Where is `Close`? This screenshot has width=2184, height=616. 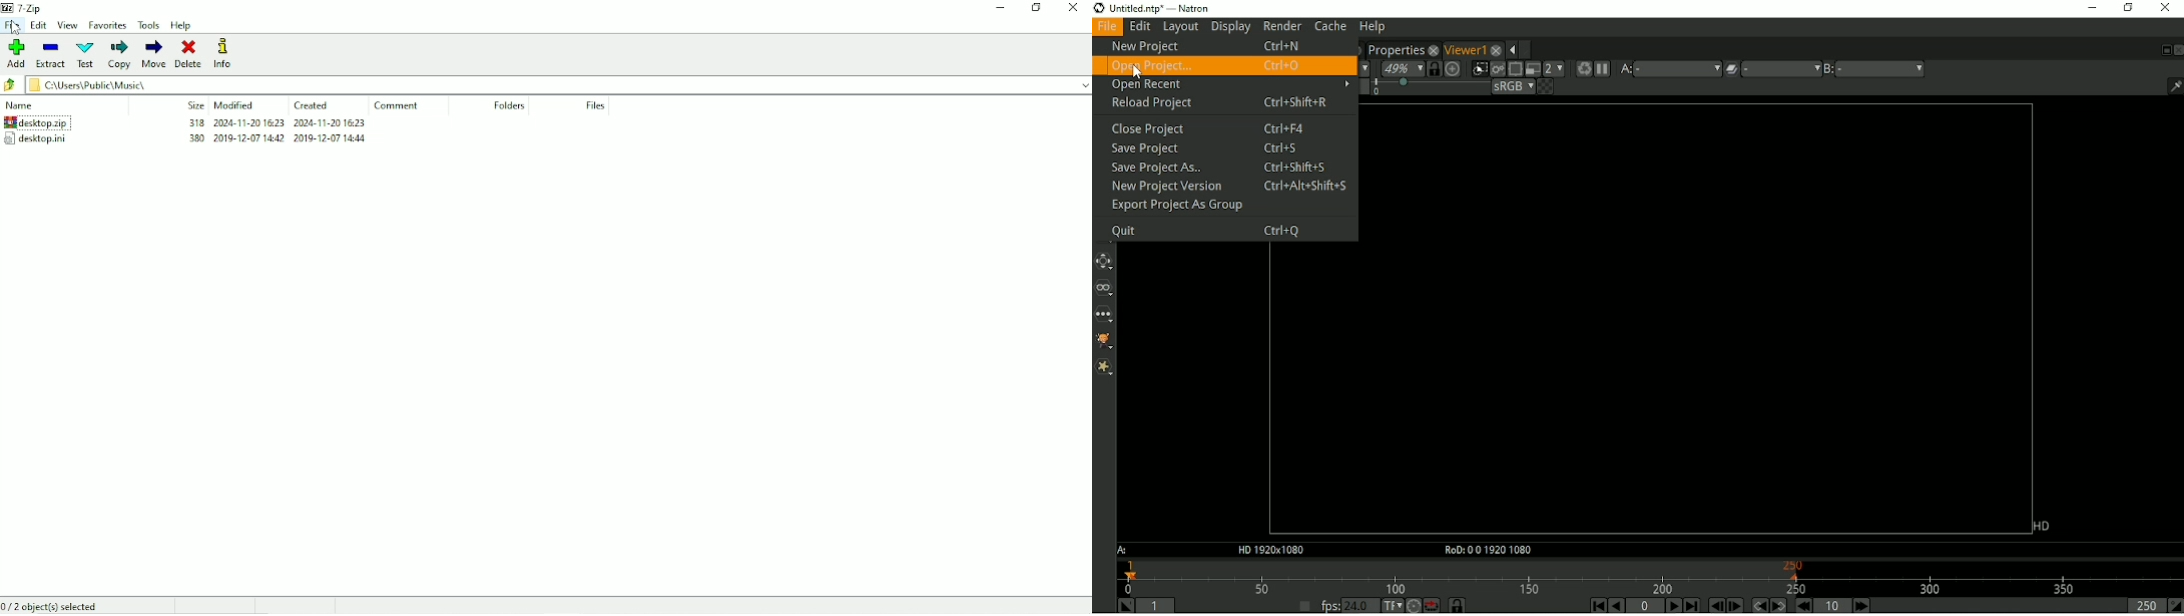 Close is located at coordinates (1074, 8).